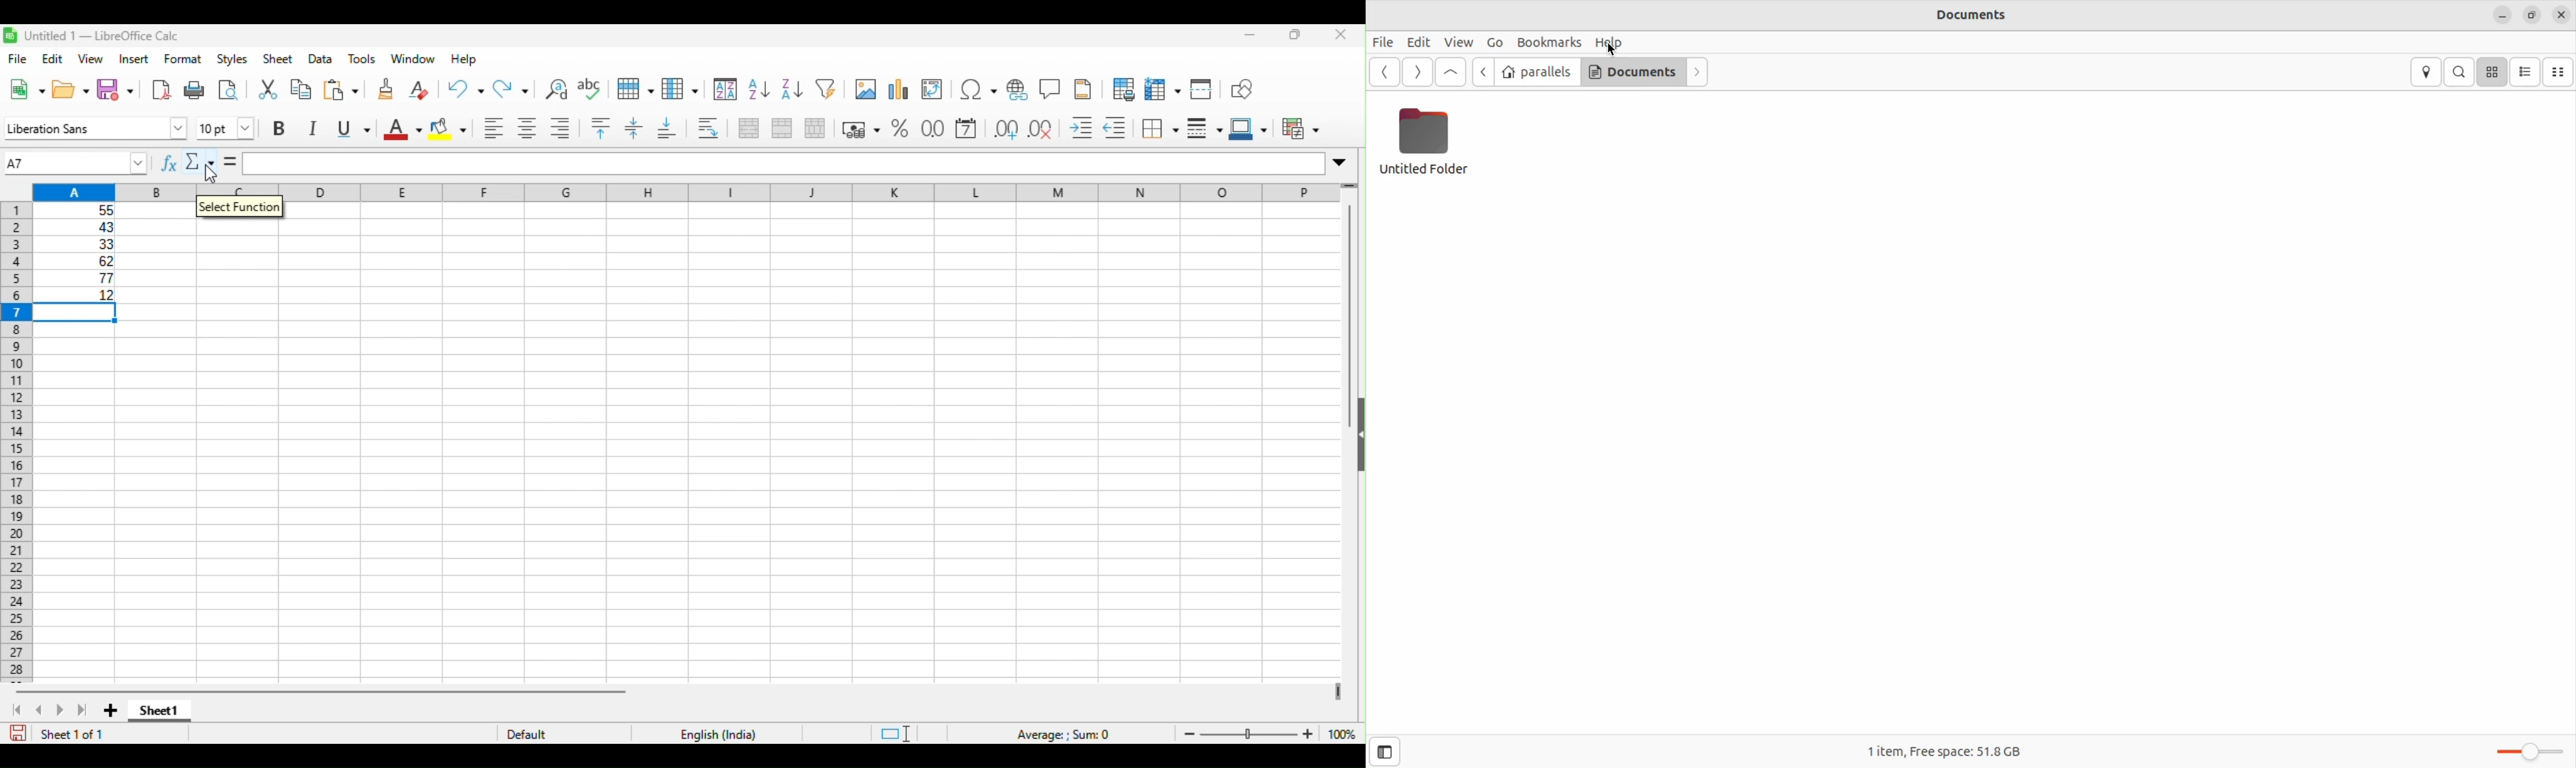  I want to click on file, so click(20, 60).